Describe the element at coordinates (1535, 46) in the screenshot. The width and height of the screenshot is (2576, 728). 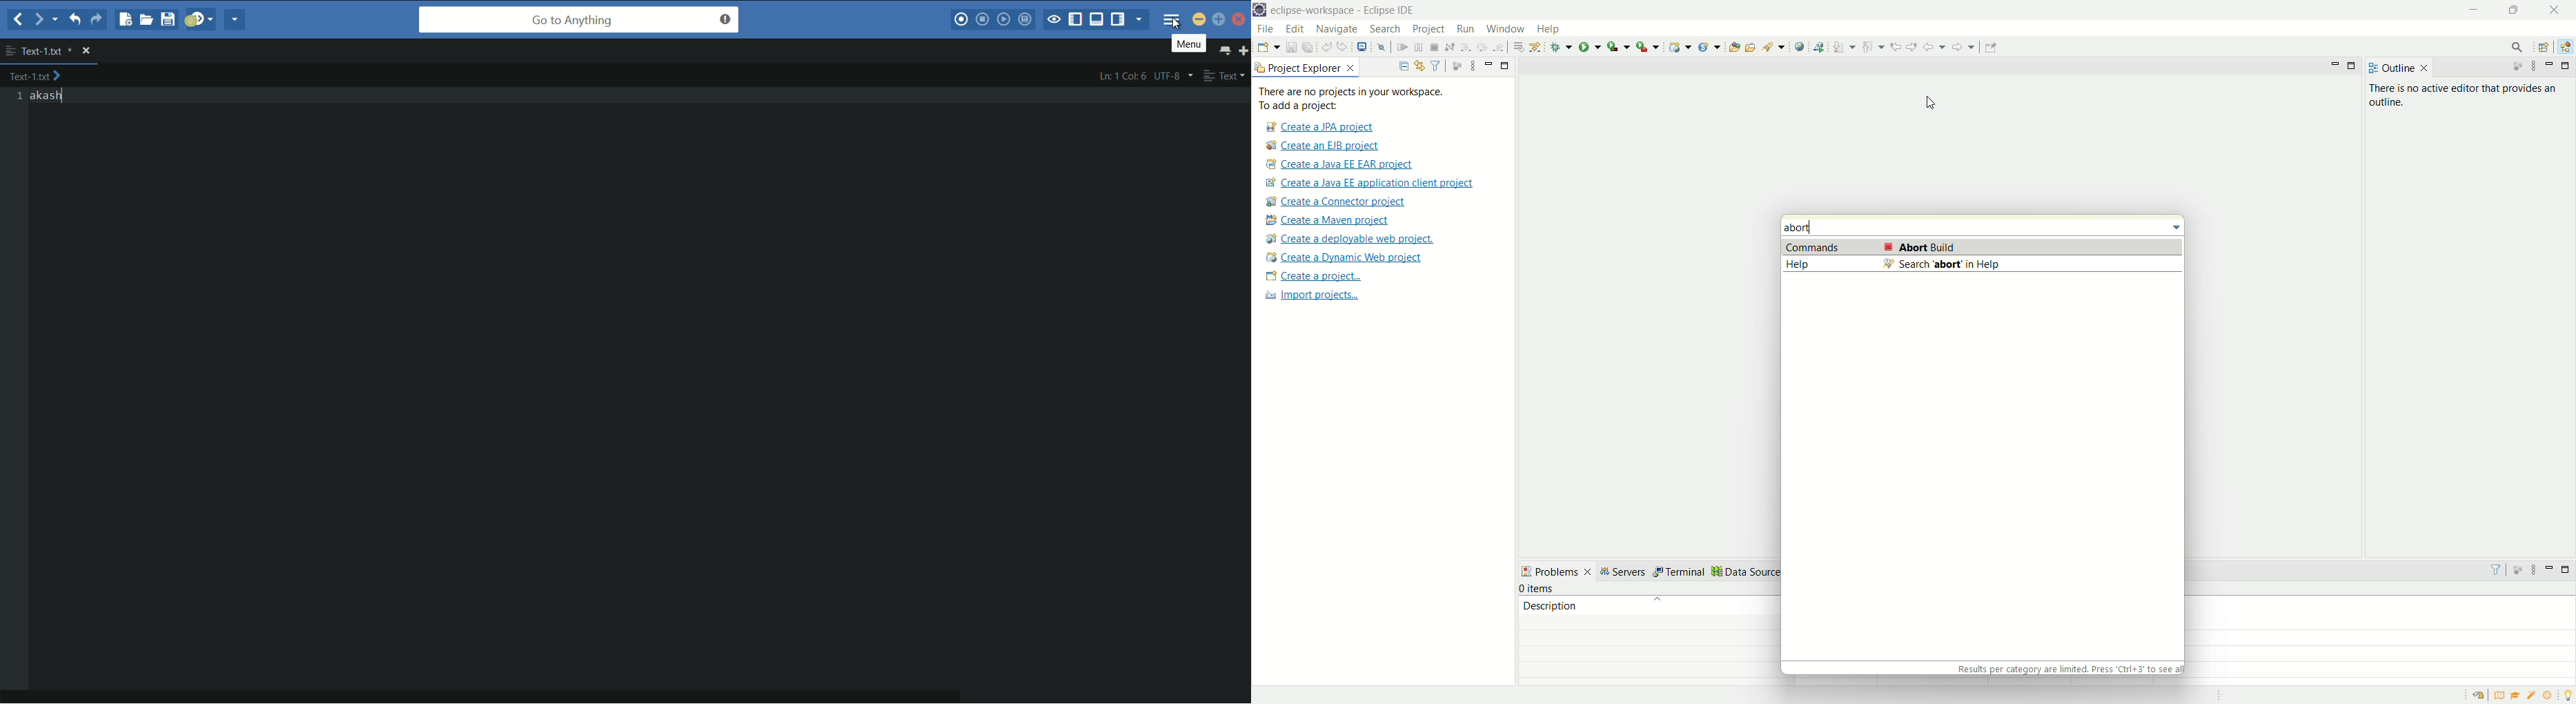
I see `use step filters` at that location.